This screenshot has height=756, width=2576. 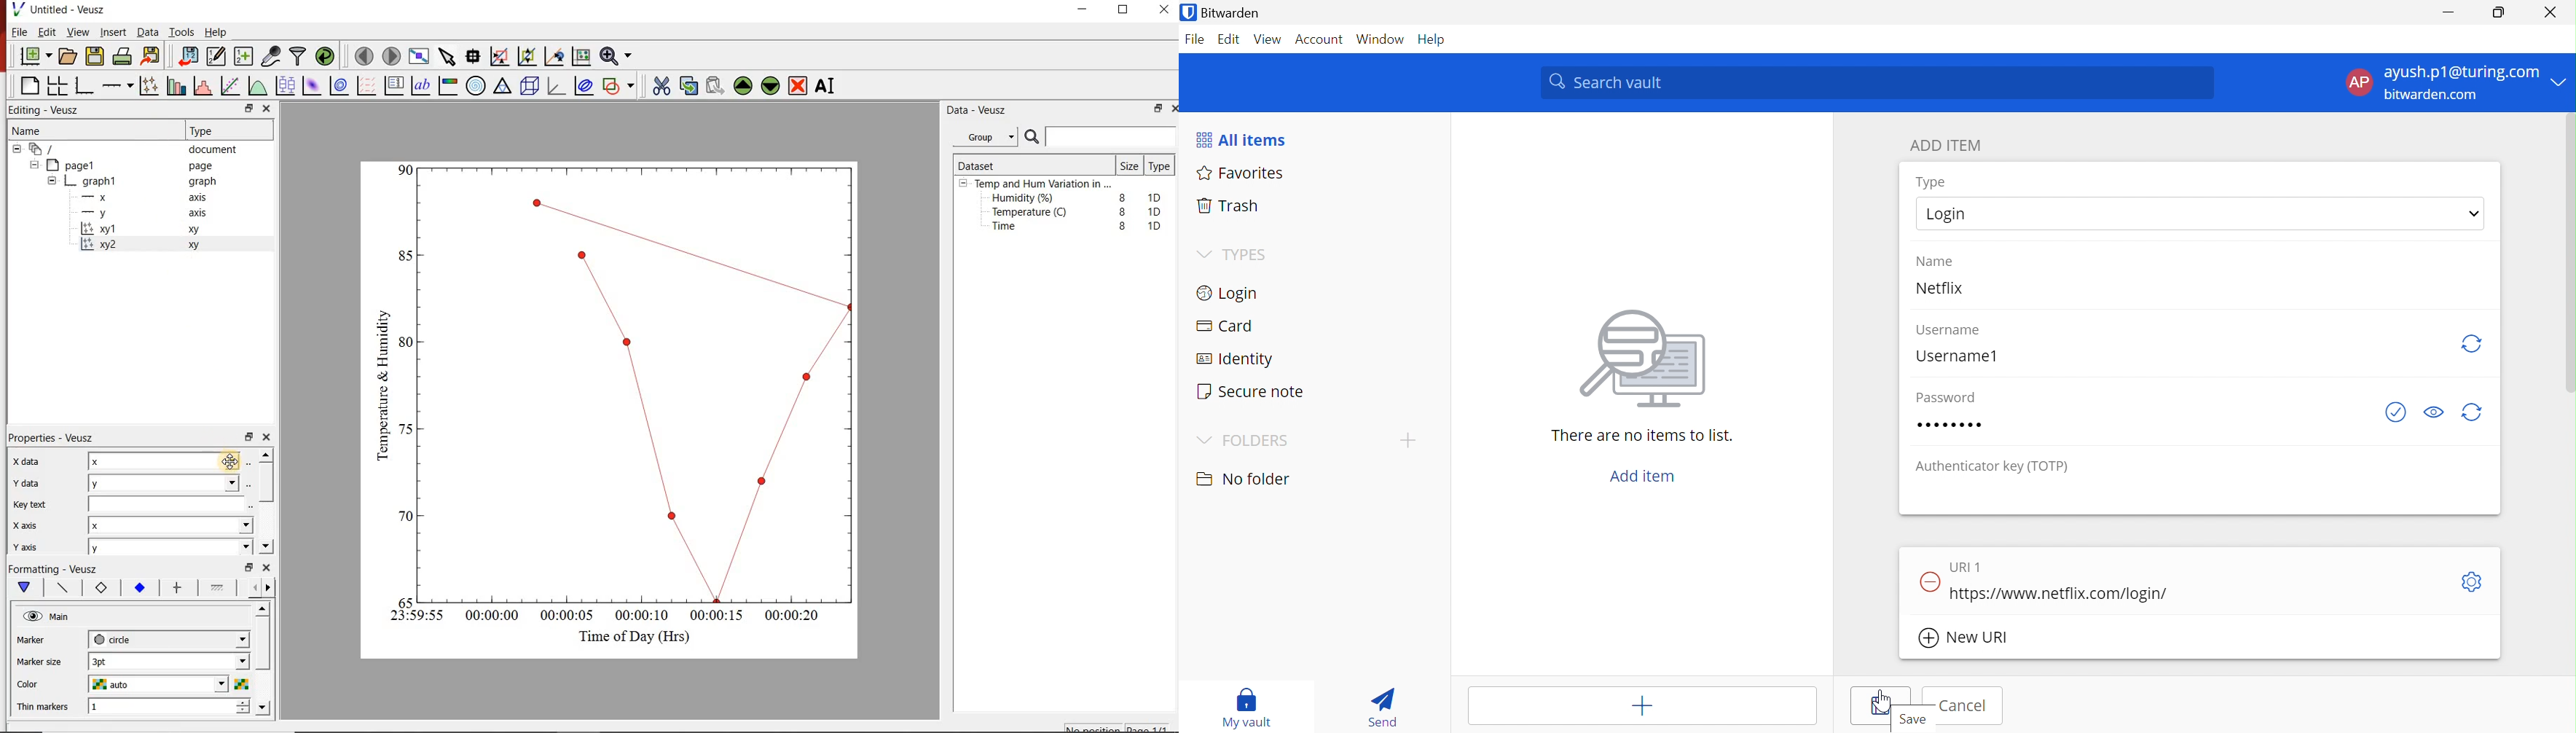 What do you see at coordinates (15, 151) in the screenshot?
I see `hide sub menu` at bounding box center [15, 151].